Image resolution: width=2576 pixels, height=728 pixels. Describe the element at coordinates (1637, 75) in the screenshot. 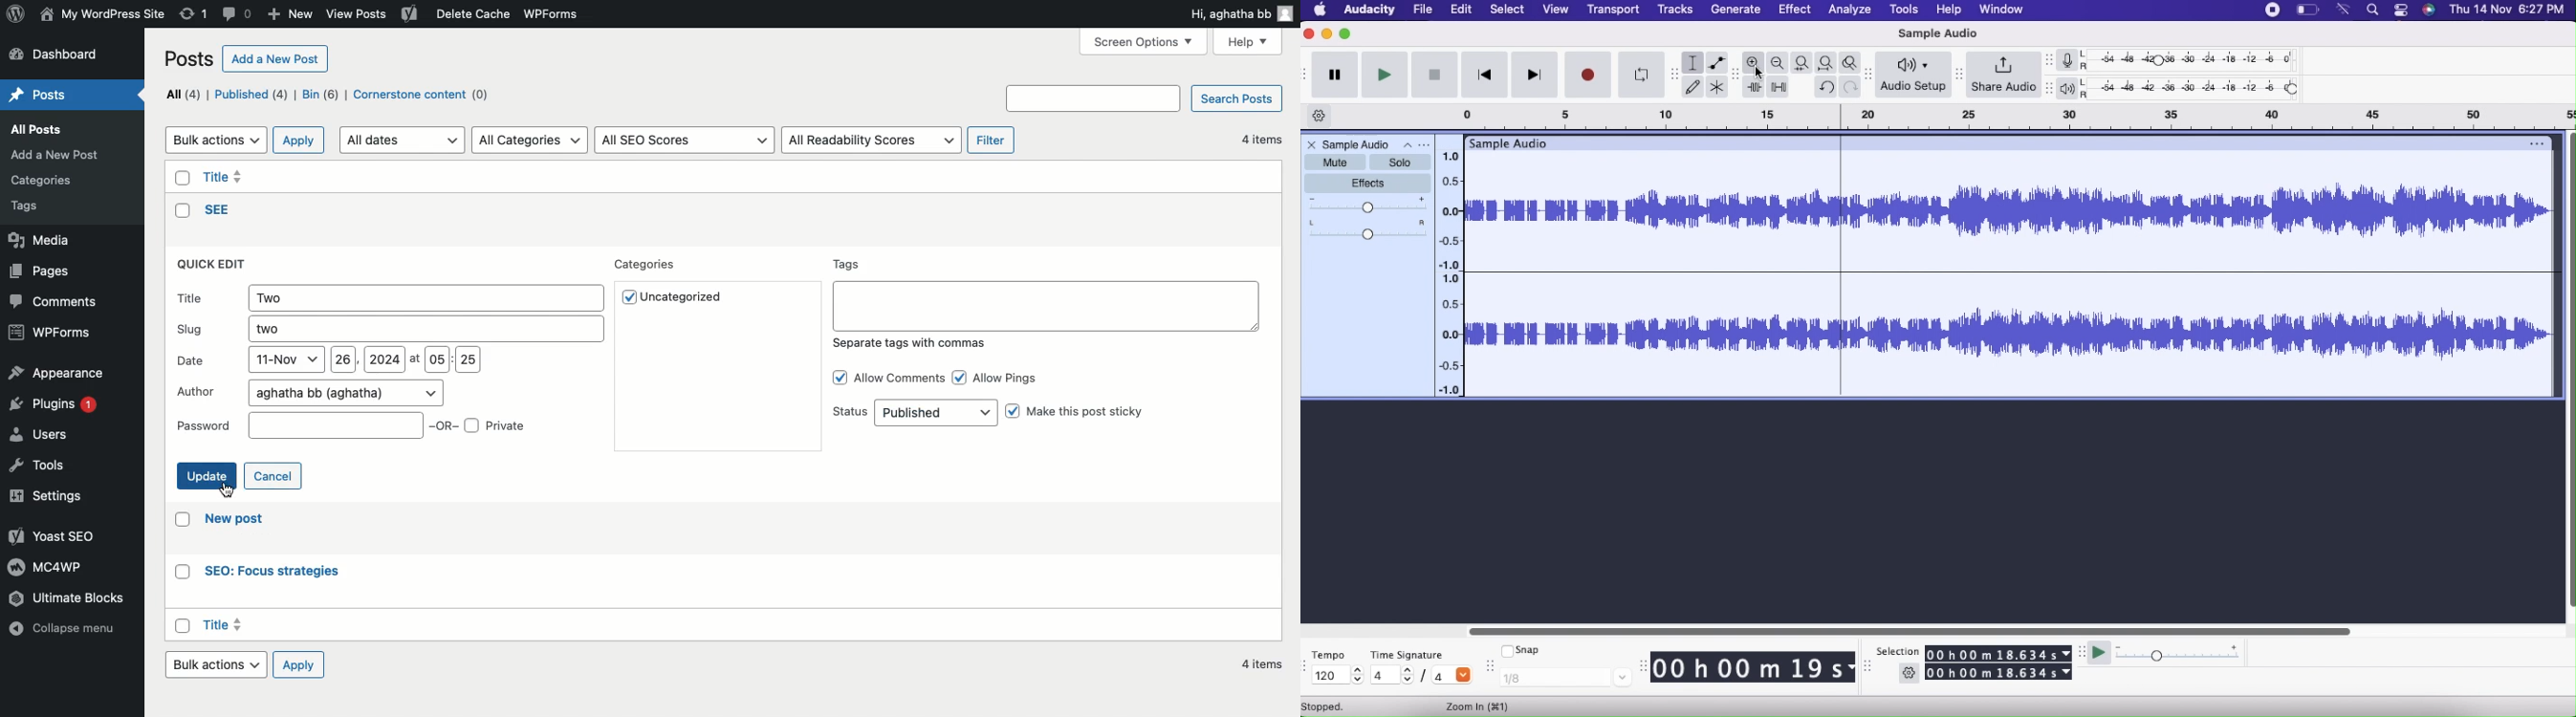

I see `Enable Looping` at that location.